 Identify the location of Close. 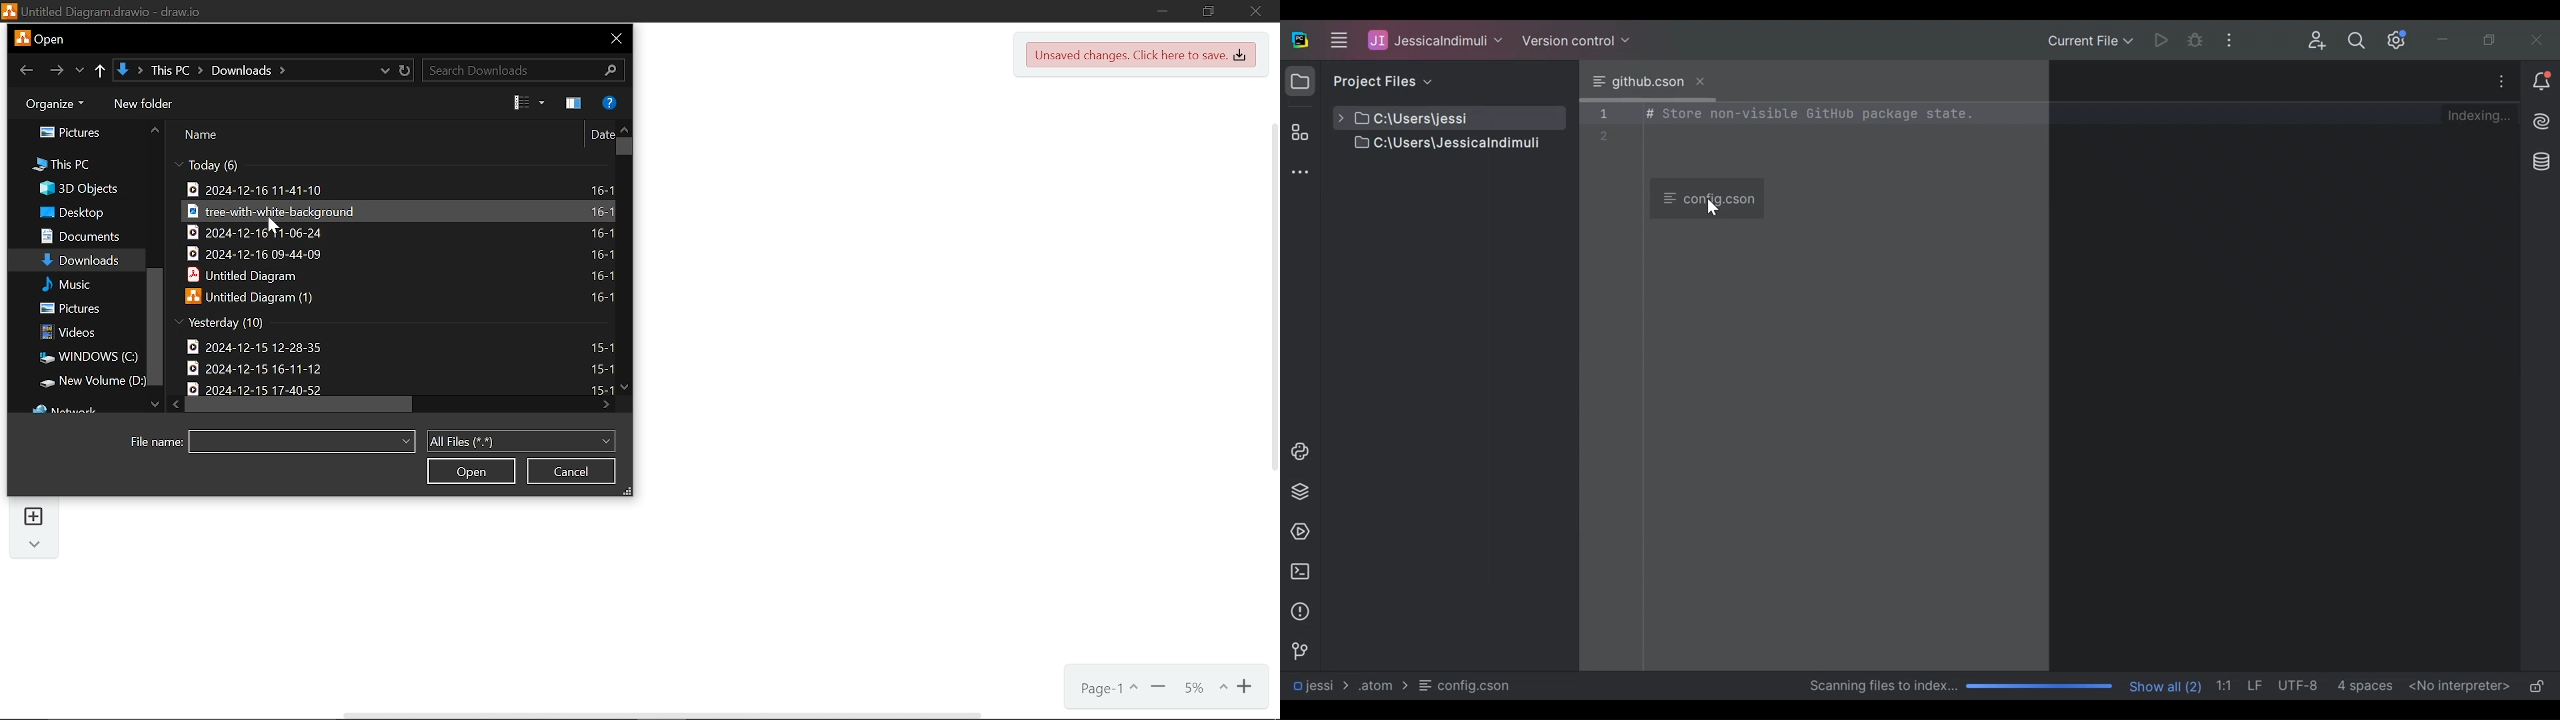
(1257, 11).